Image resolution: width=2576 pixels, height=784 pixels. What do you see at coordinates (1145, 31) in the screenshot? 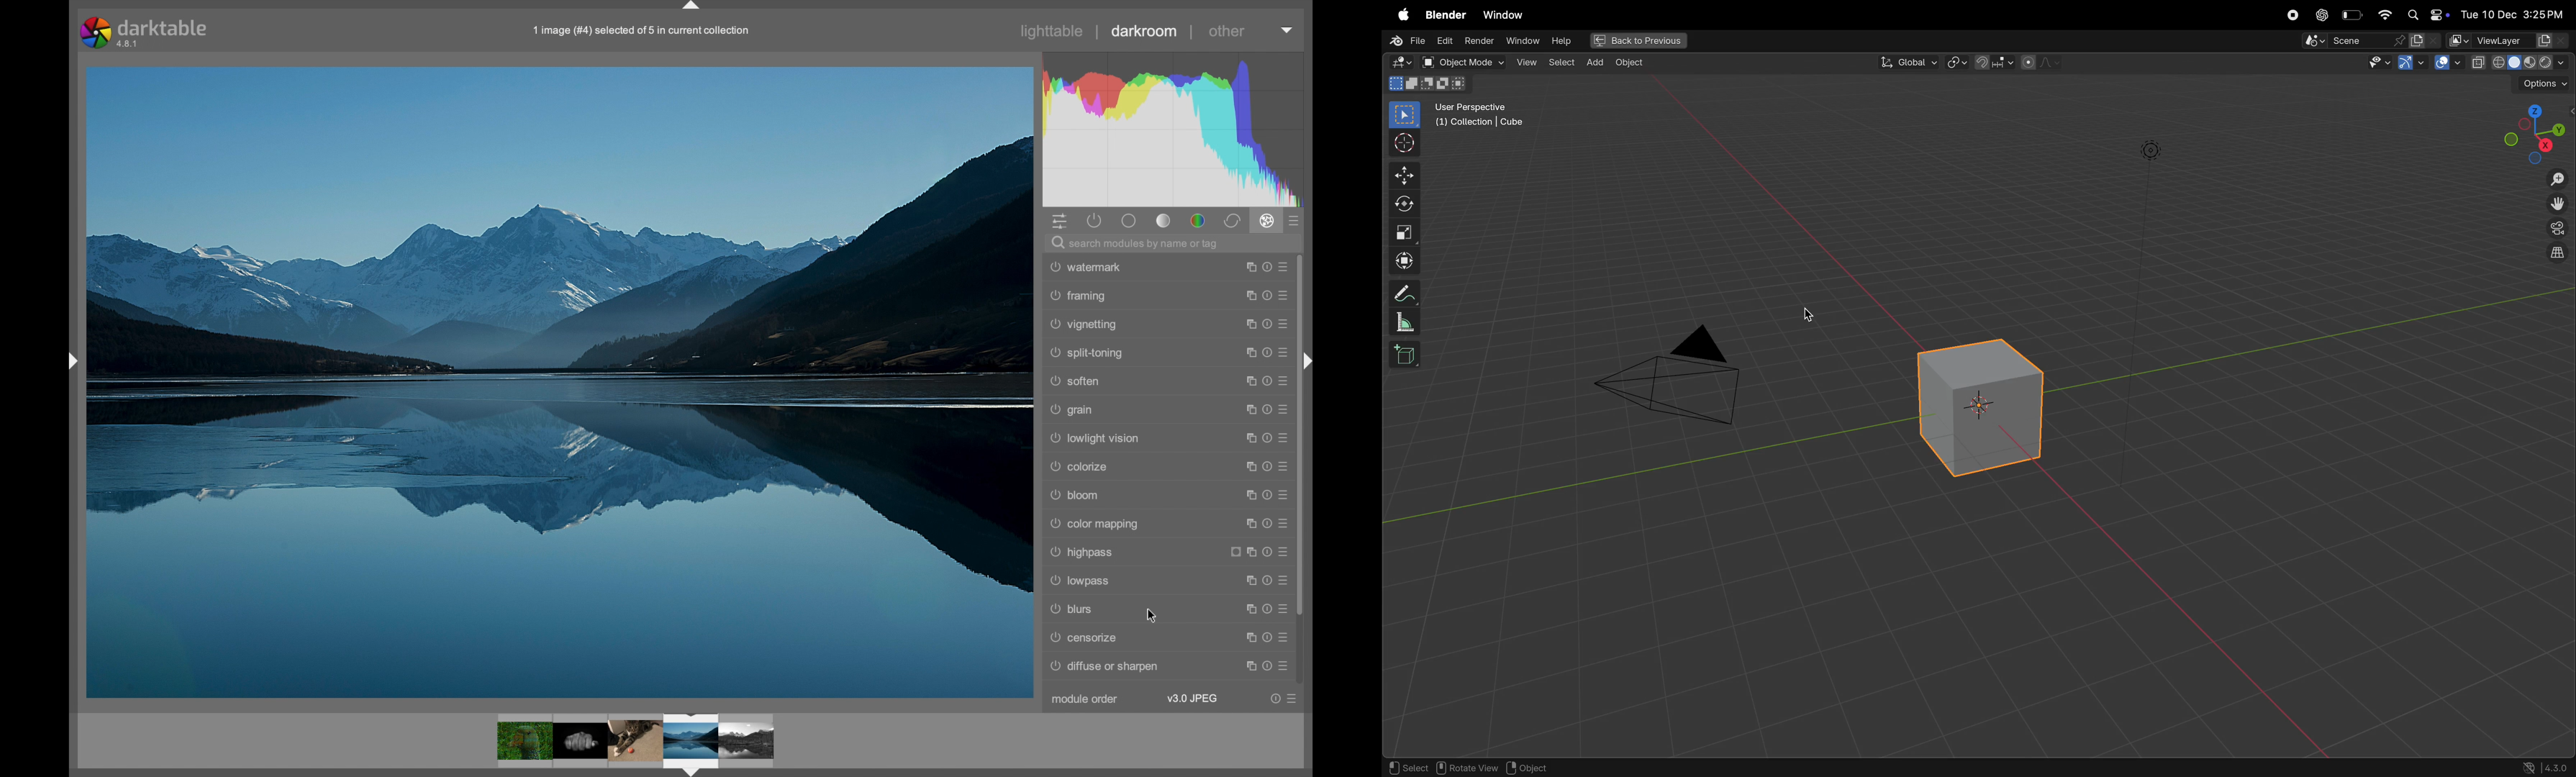
I see `darkroom` at bounding box center [1145, 31].